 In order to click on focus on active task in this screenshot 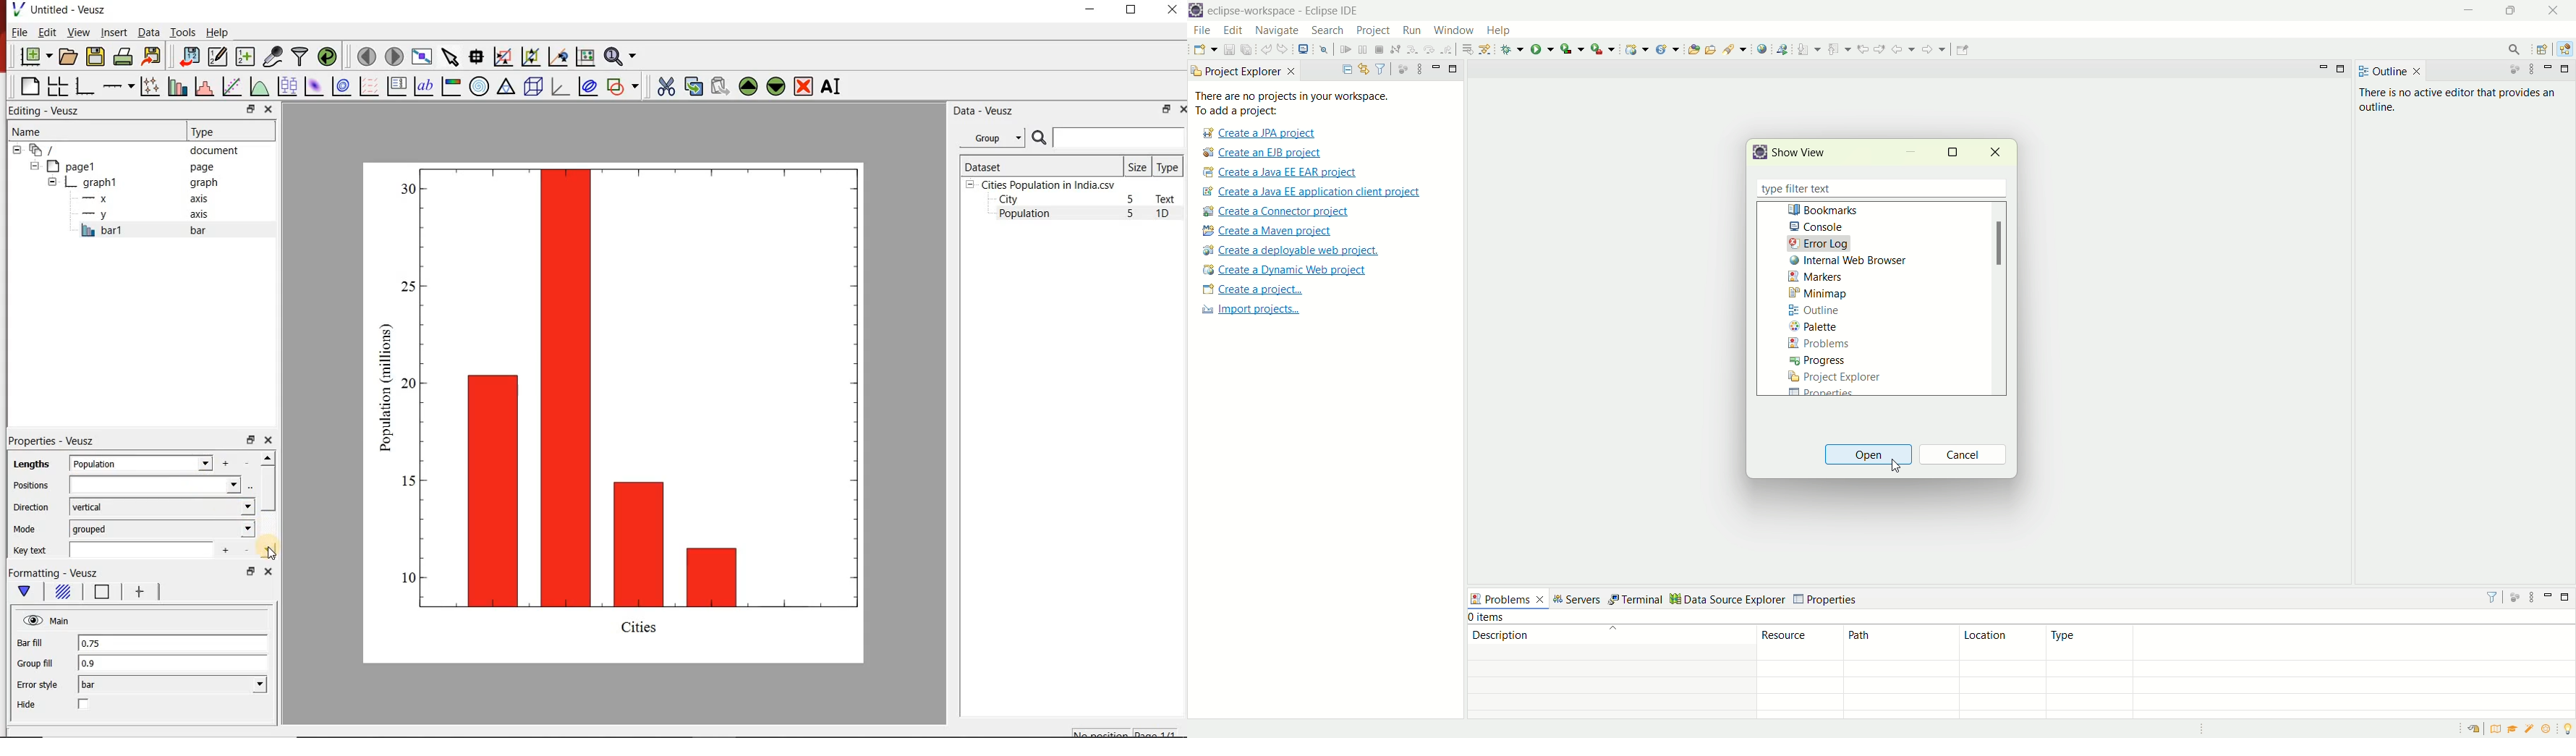, I will do `click(2515, 596)`.